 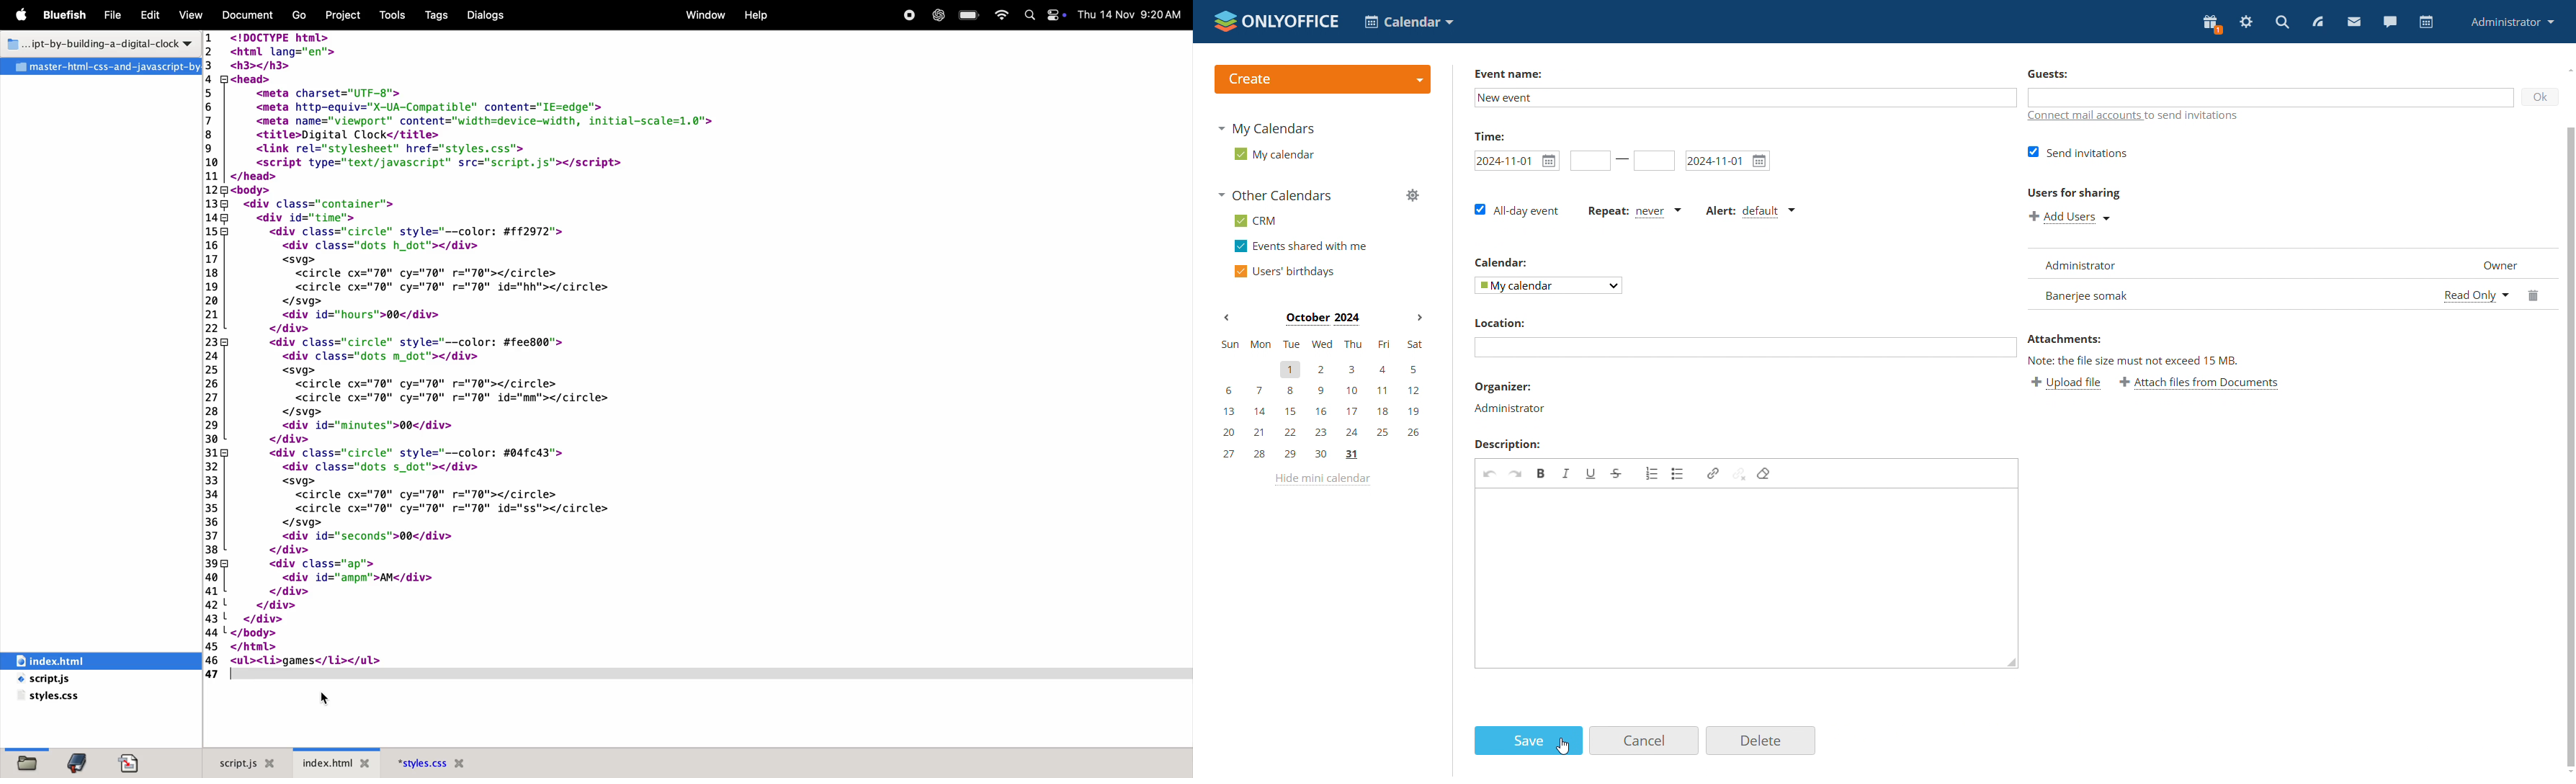 I want to click on delete user, so click(x=2535, y=294).